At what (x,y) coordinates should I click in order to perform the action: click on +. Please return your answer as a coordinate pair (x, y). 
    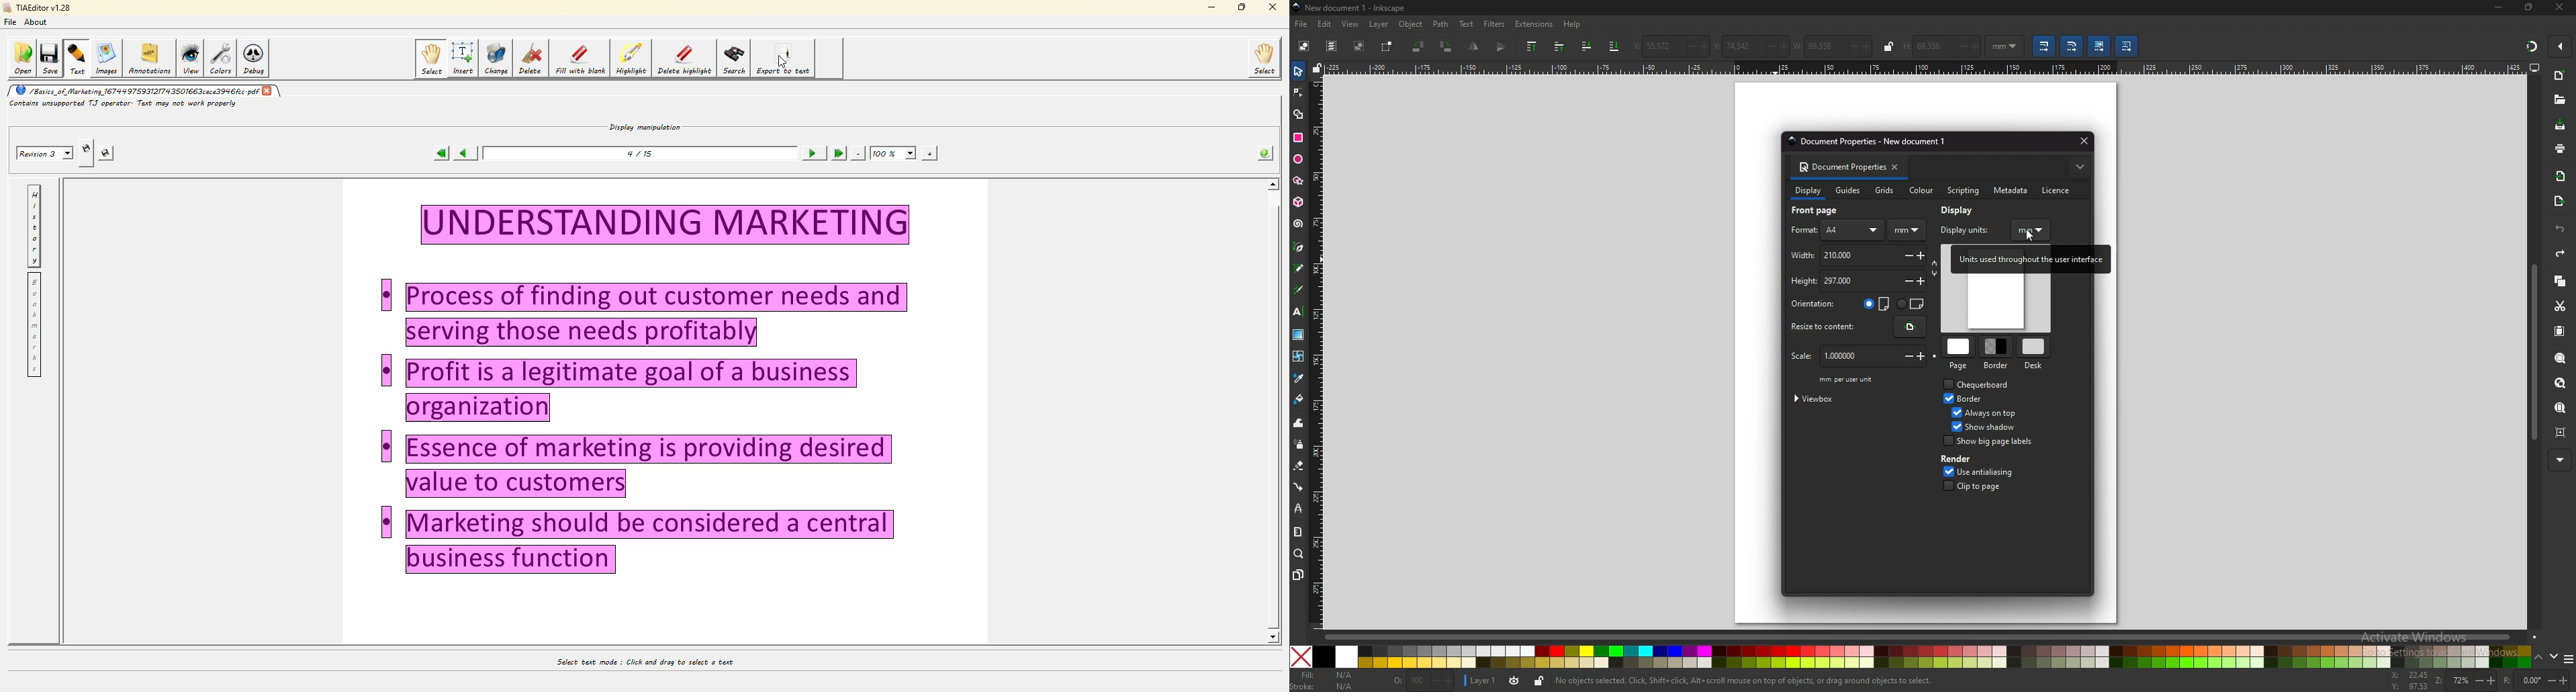
    Looking at the image, I should click on (1924, 356).